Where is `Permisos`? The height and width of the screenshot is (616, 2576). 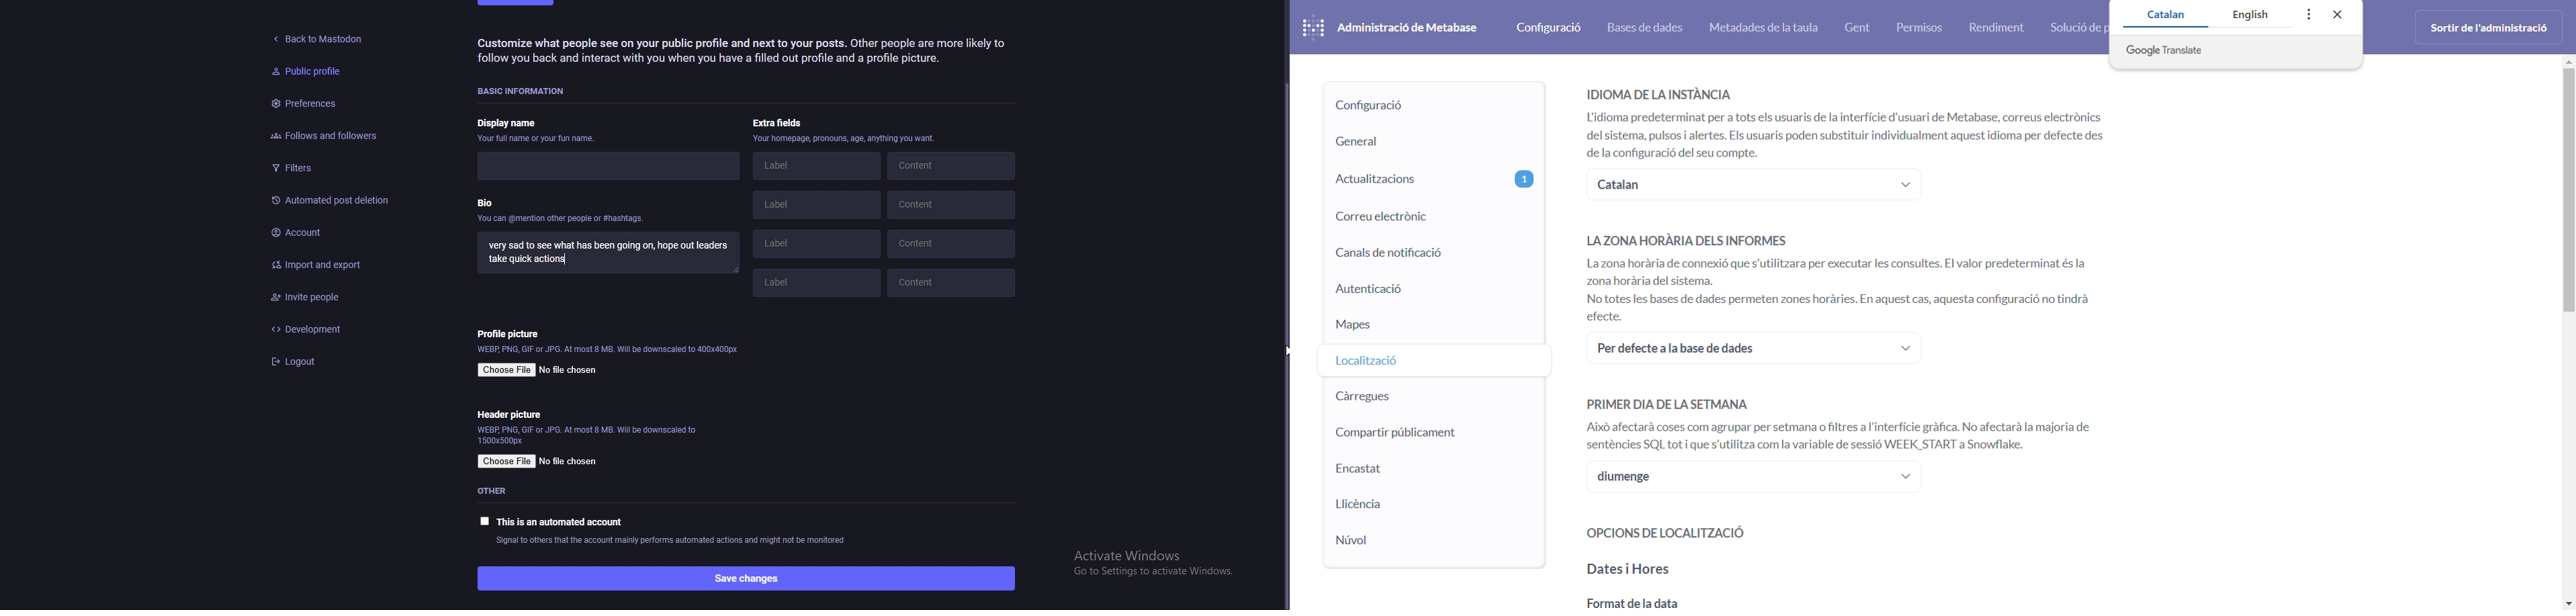
Permisos is located at coordinates (1918, 27).